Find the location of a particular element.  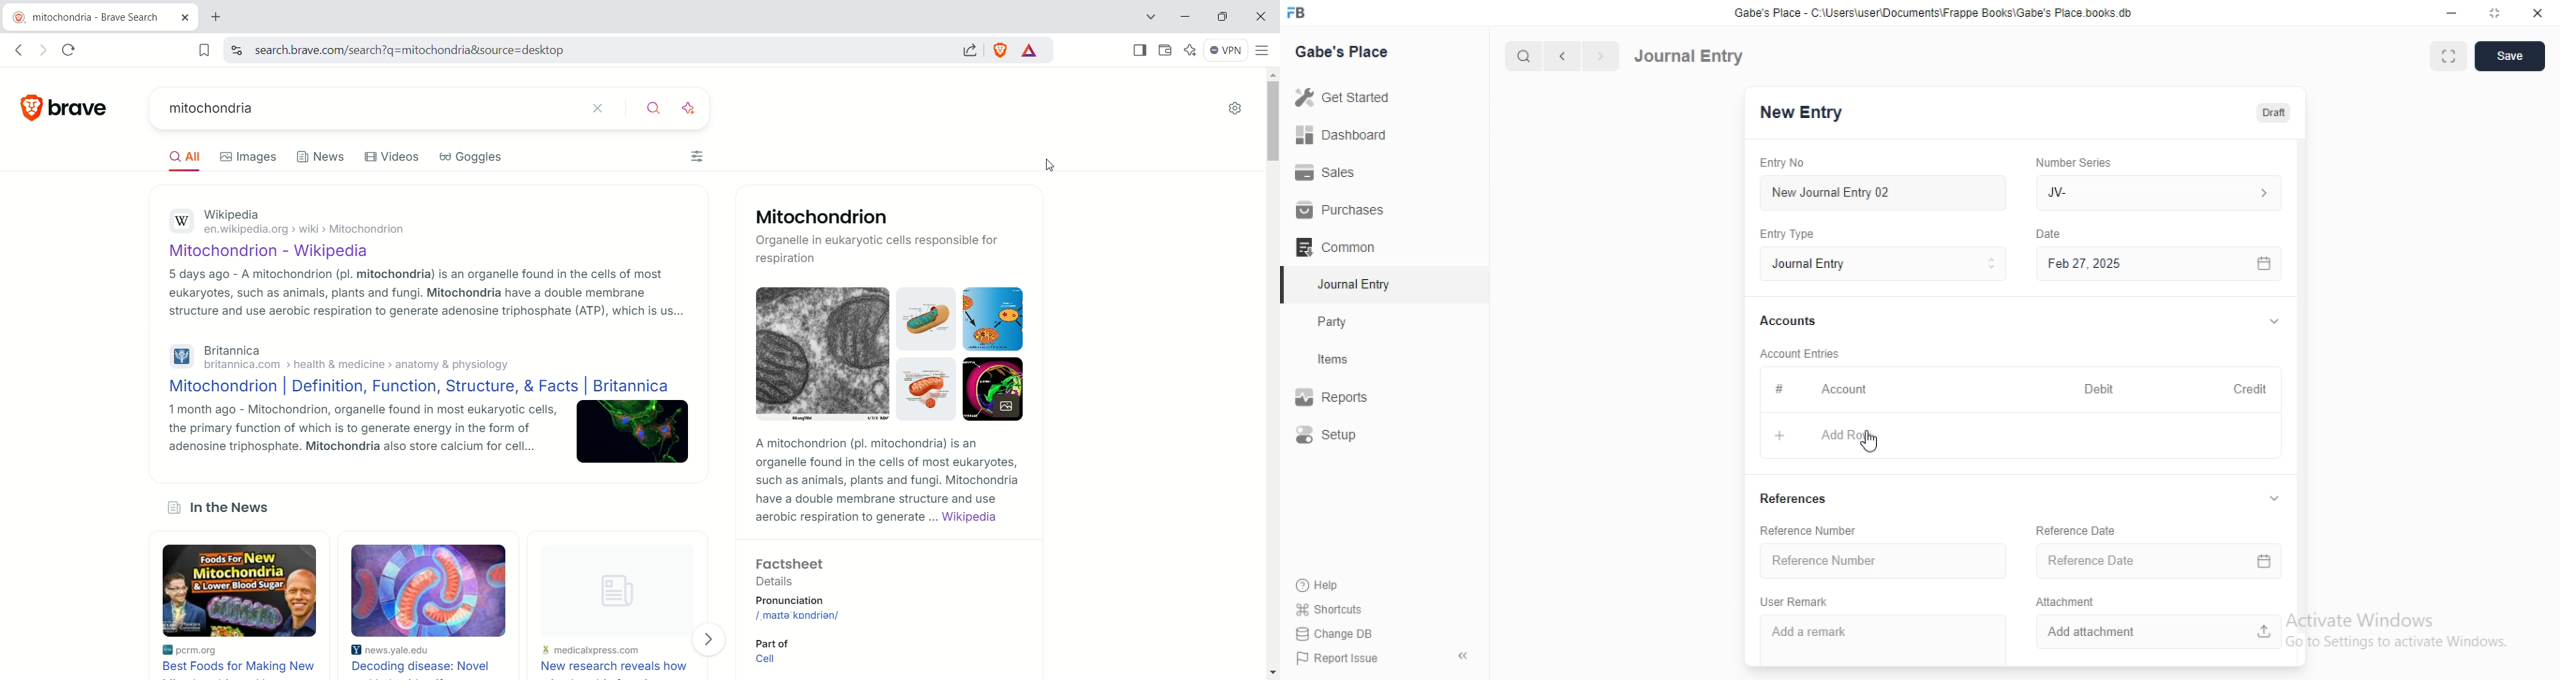

Party is located at coordinates (1334, 322).